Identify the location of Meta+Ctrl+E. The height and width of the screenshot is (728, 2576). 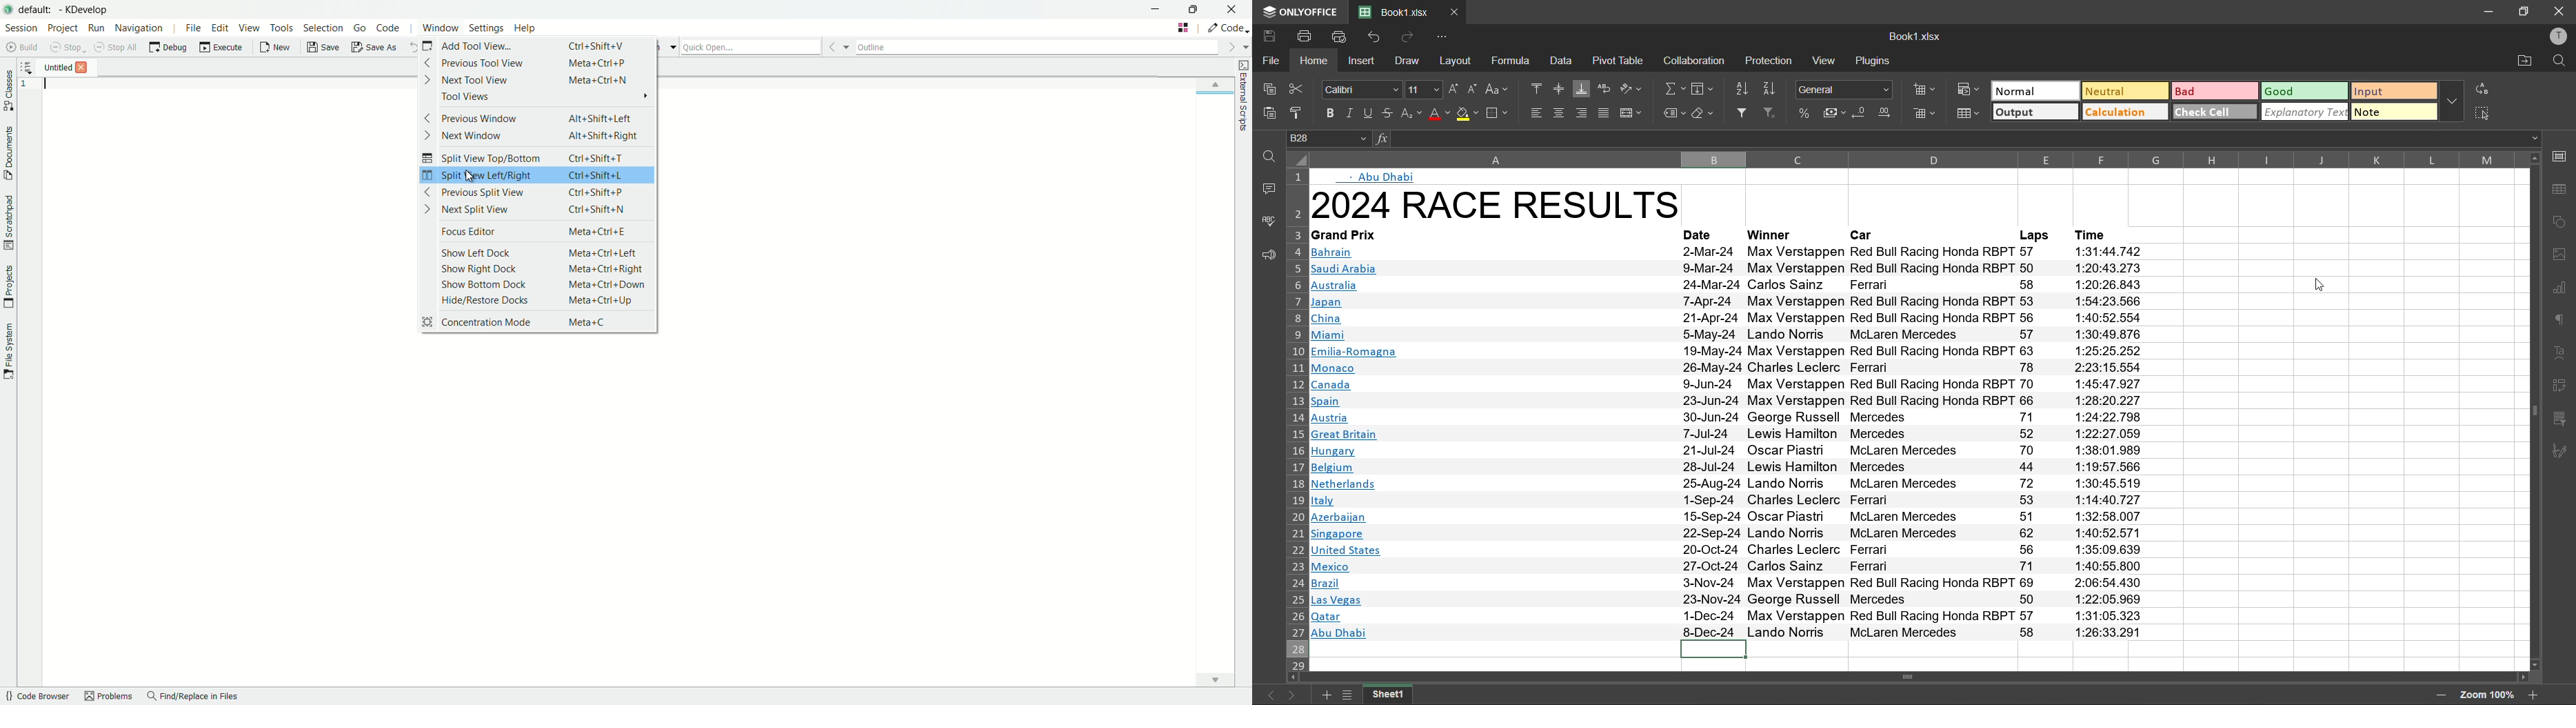
(599, 230).